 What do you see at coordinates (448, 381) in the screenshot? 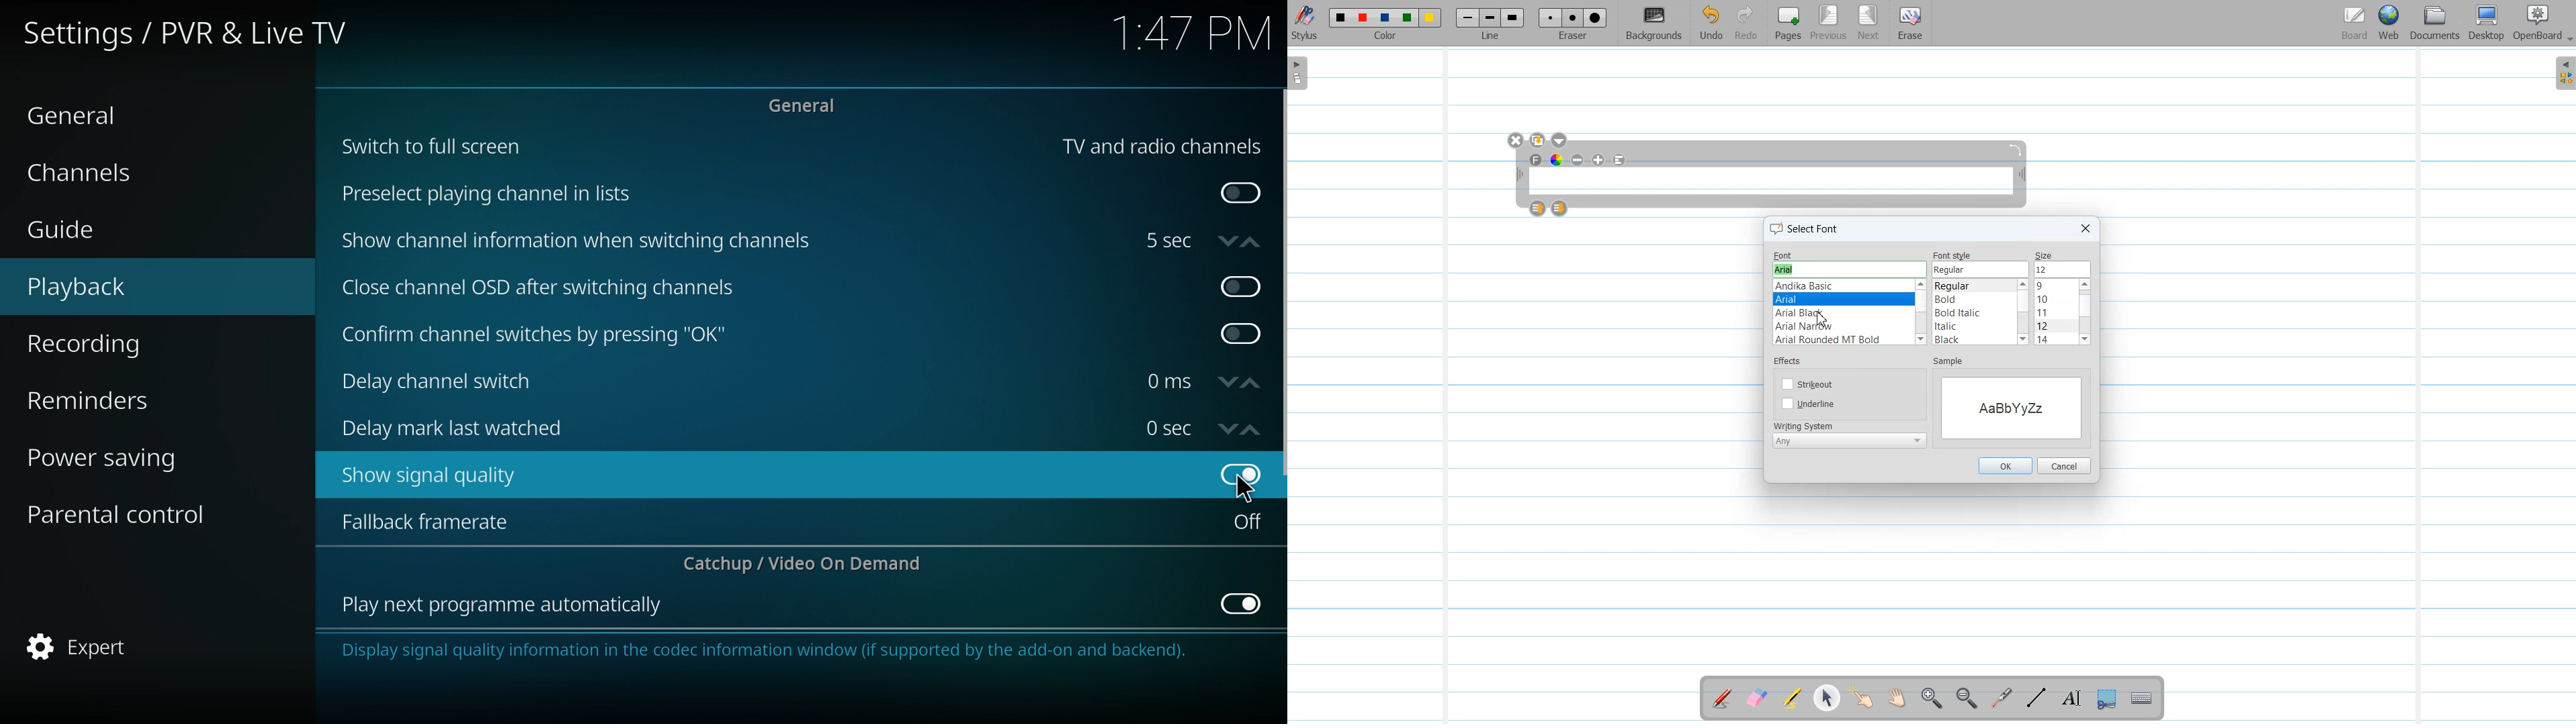
I see `delay channel switch` at bounding box center [448, 381].